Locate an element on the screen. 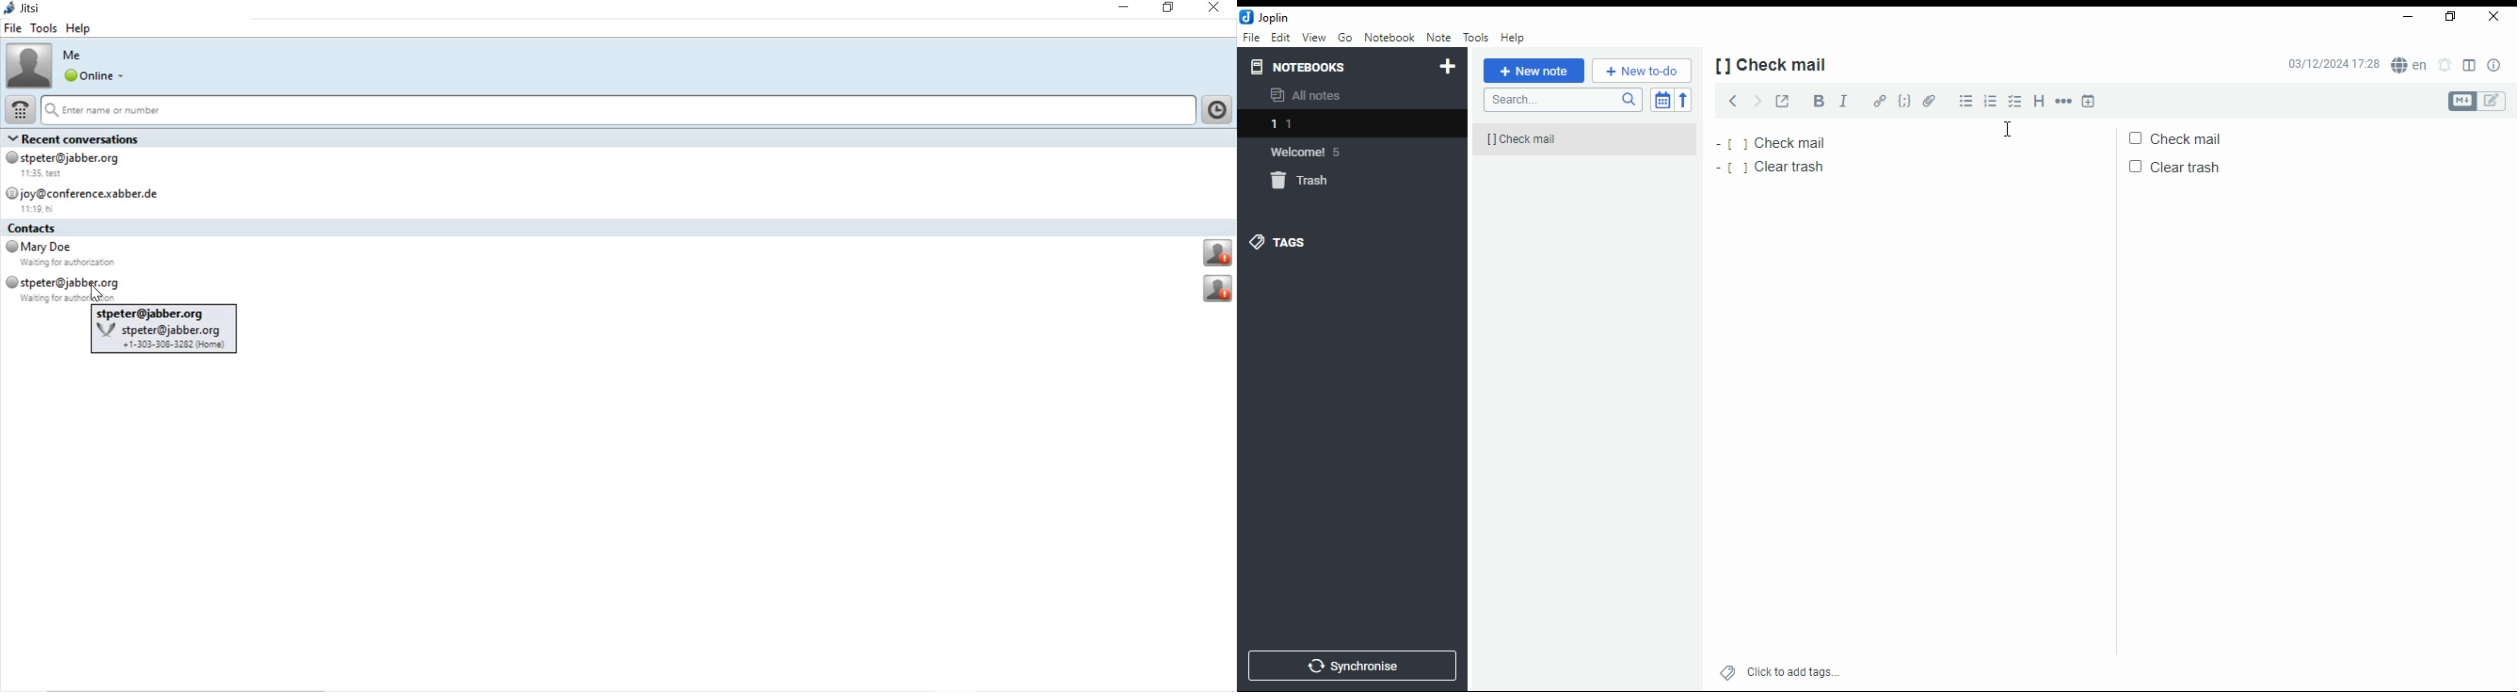 This screenshot has height=700, width=2520. help is located at coordinates (1513, 38).